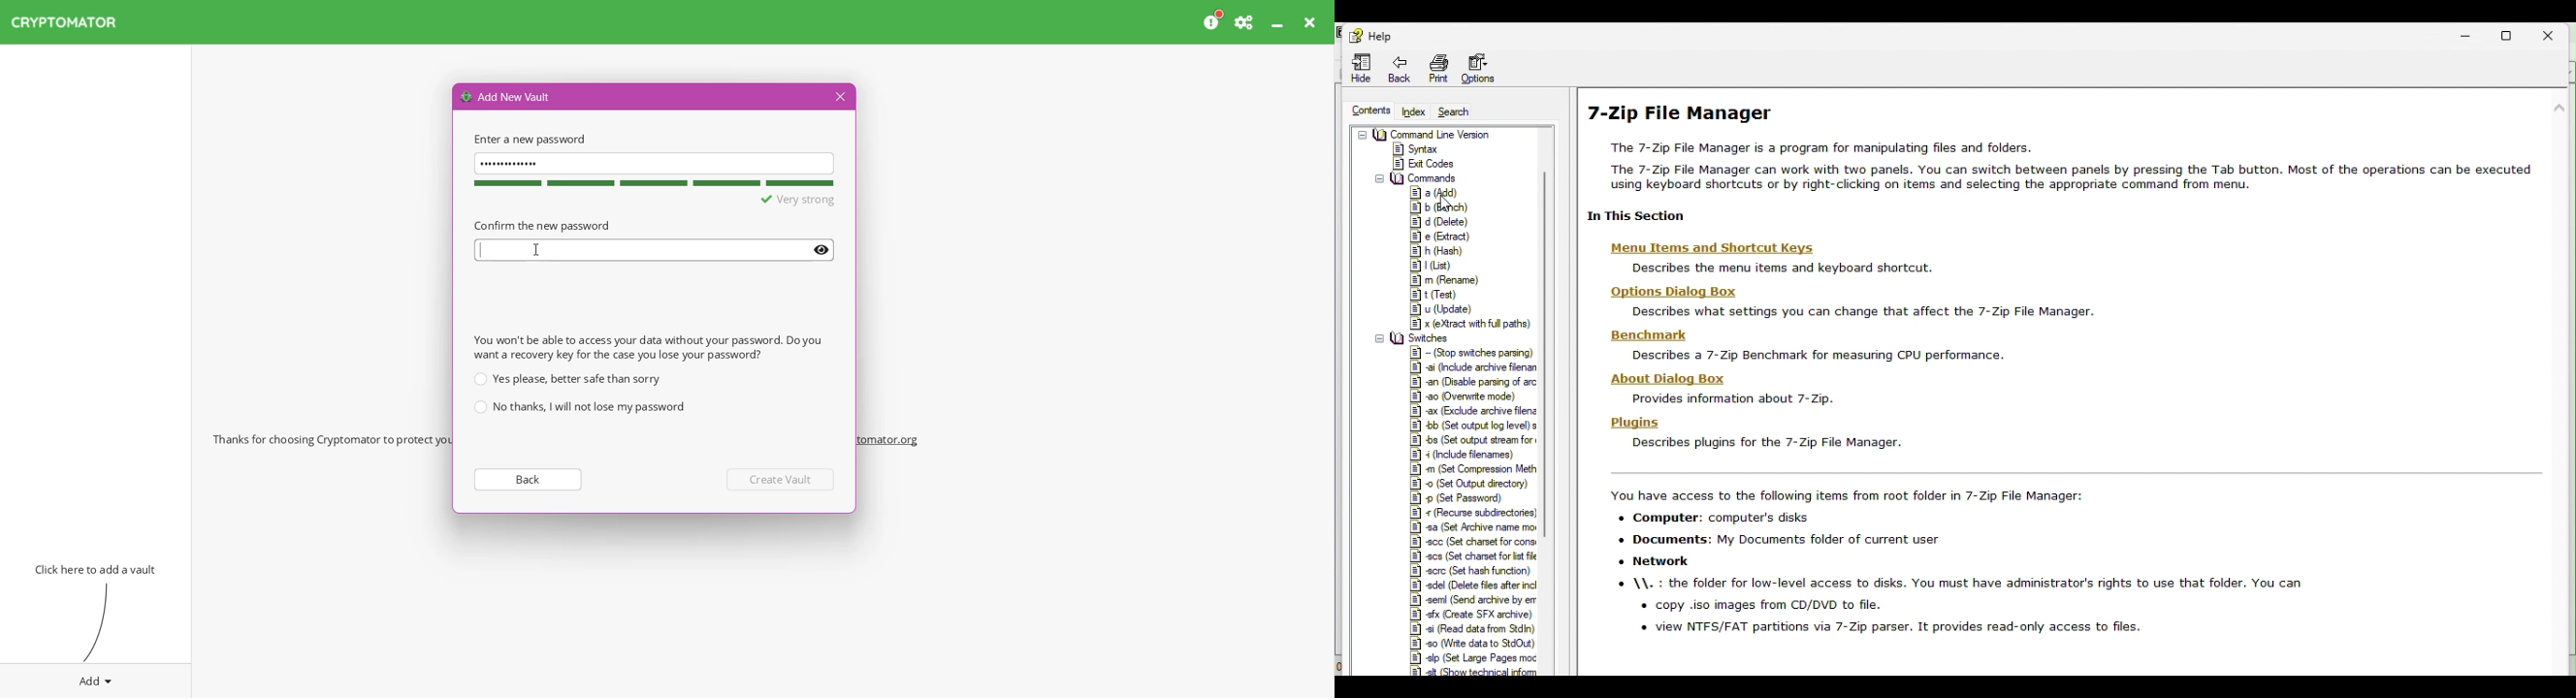 Image resolution: width=2576 pixels, height=700 pixels. Describe the element at coordinates (1668, 292) in the screenshot. I see `options dialog box` at that location.